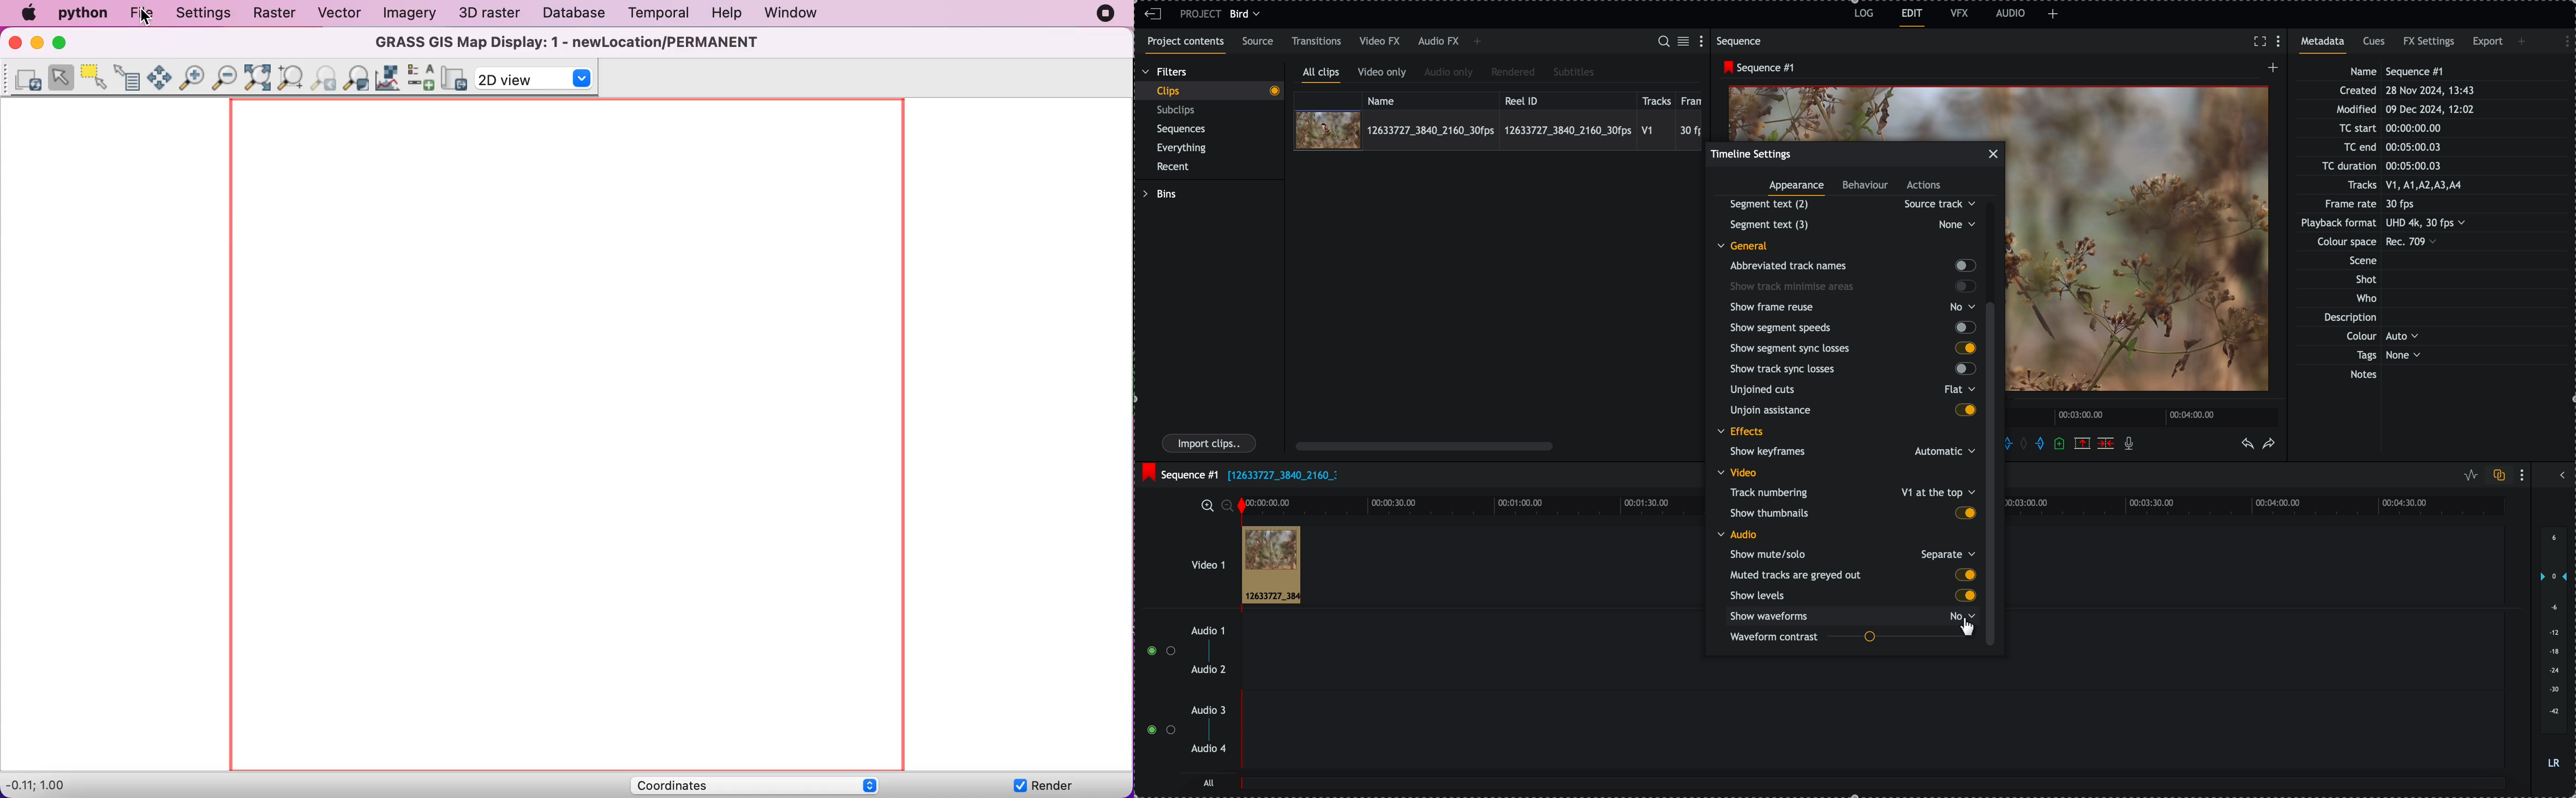 The image size is (2576, 812). I want to click on unjoined cuts, so click(1849, 391).